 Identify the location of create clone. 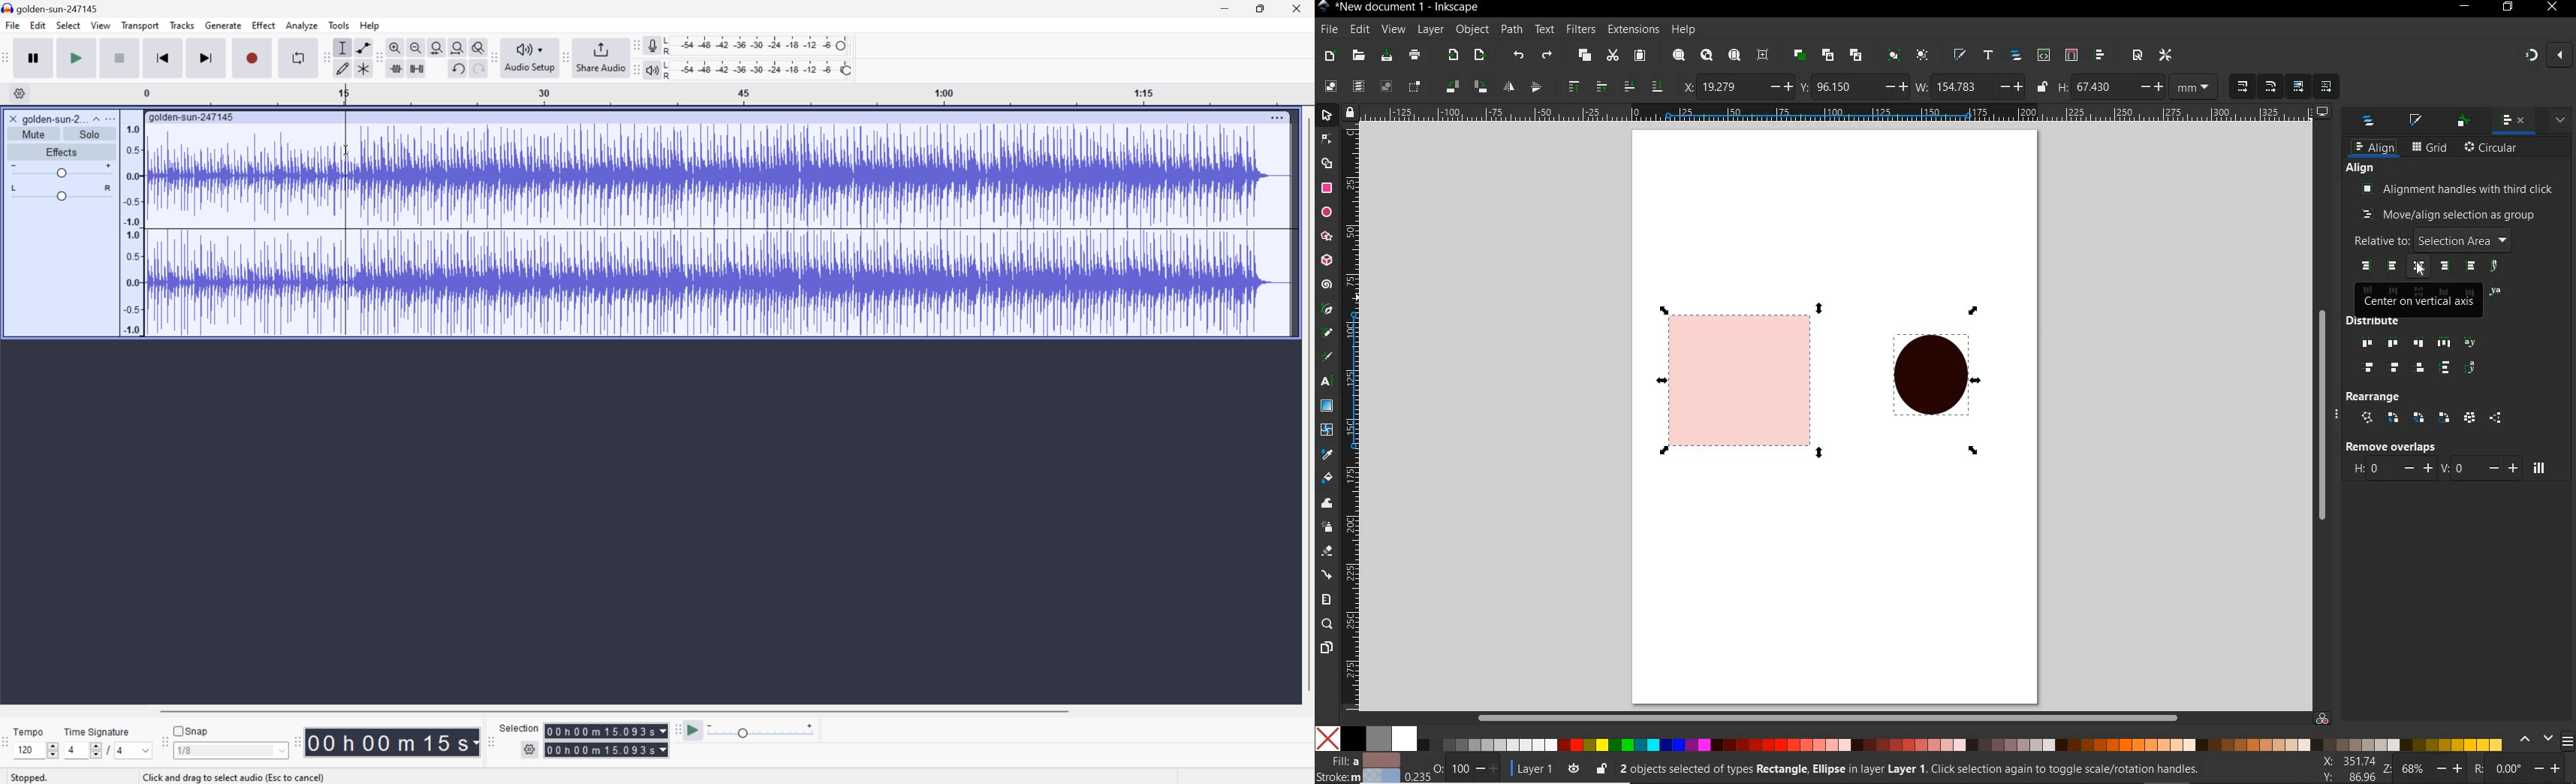
(1828, 55).